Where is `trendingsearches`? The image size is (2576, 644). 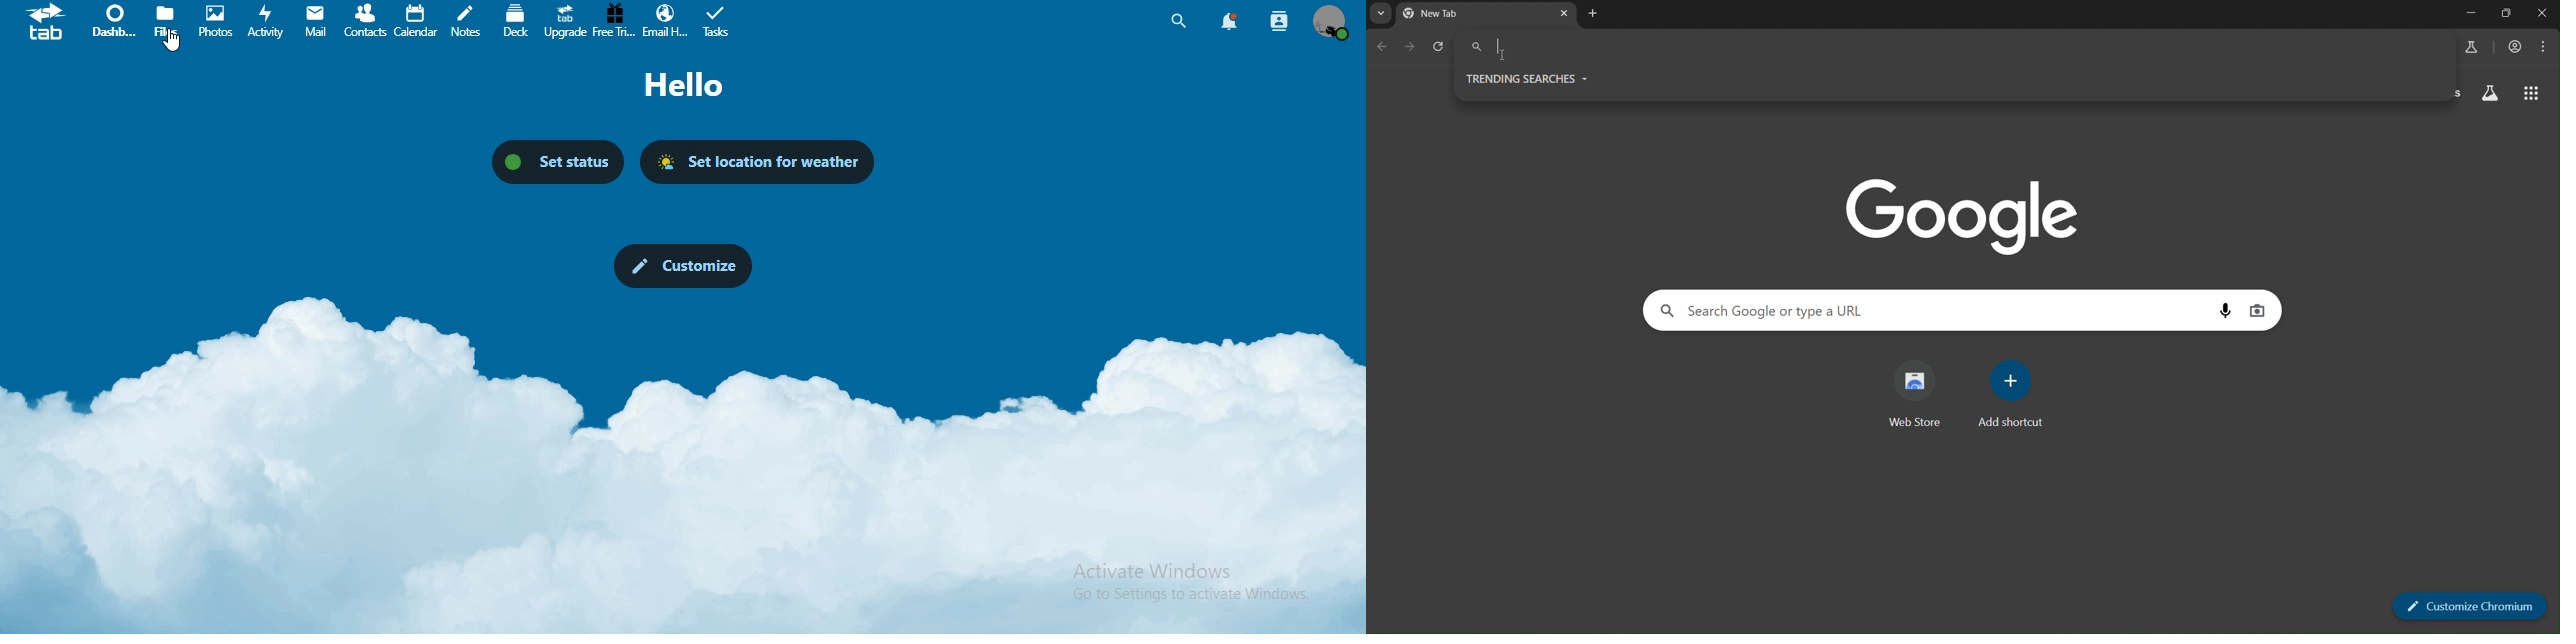 trendingsearches is located at coordinates (1530, 78).